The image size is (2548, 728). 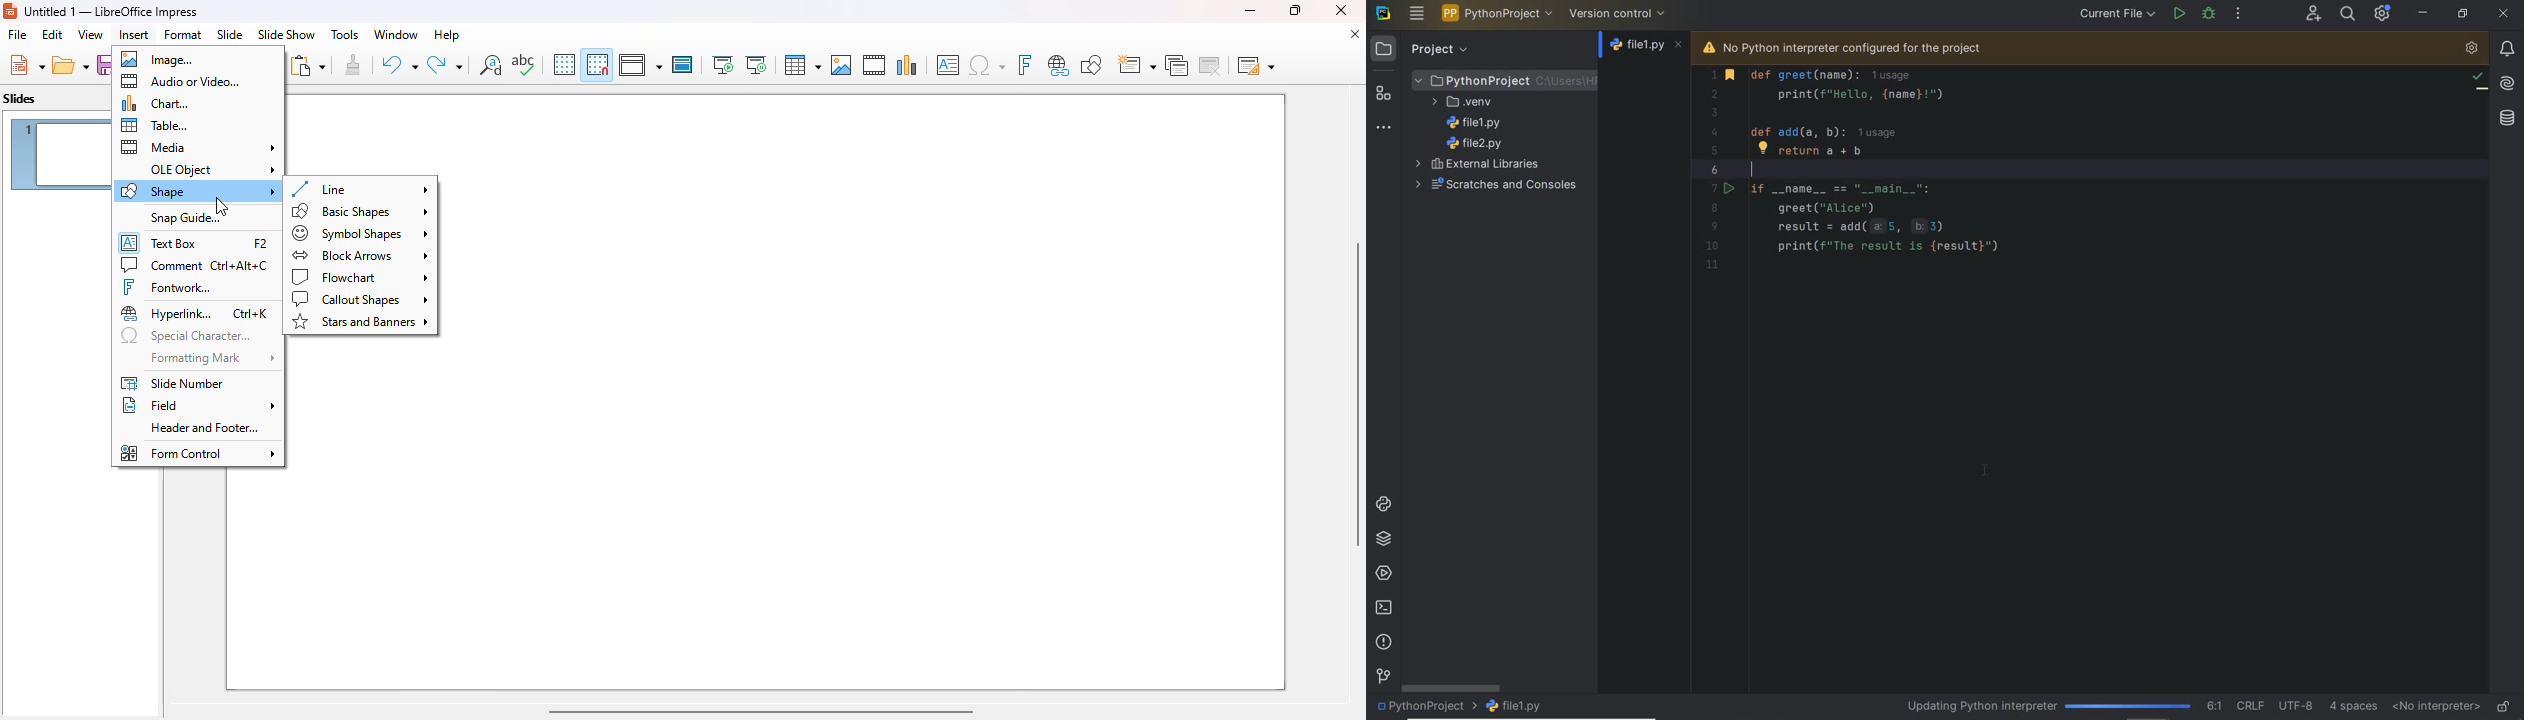 What do you see at coordinates (2349, 13) in the screenshot?
I see `search everywhere` at bounding box center [2349, 13].